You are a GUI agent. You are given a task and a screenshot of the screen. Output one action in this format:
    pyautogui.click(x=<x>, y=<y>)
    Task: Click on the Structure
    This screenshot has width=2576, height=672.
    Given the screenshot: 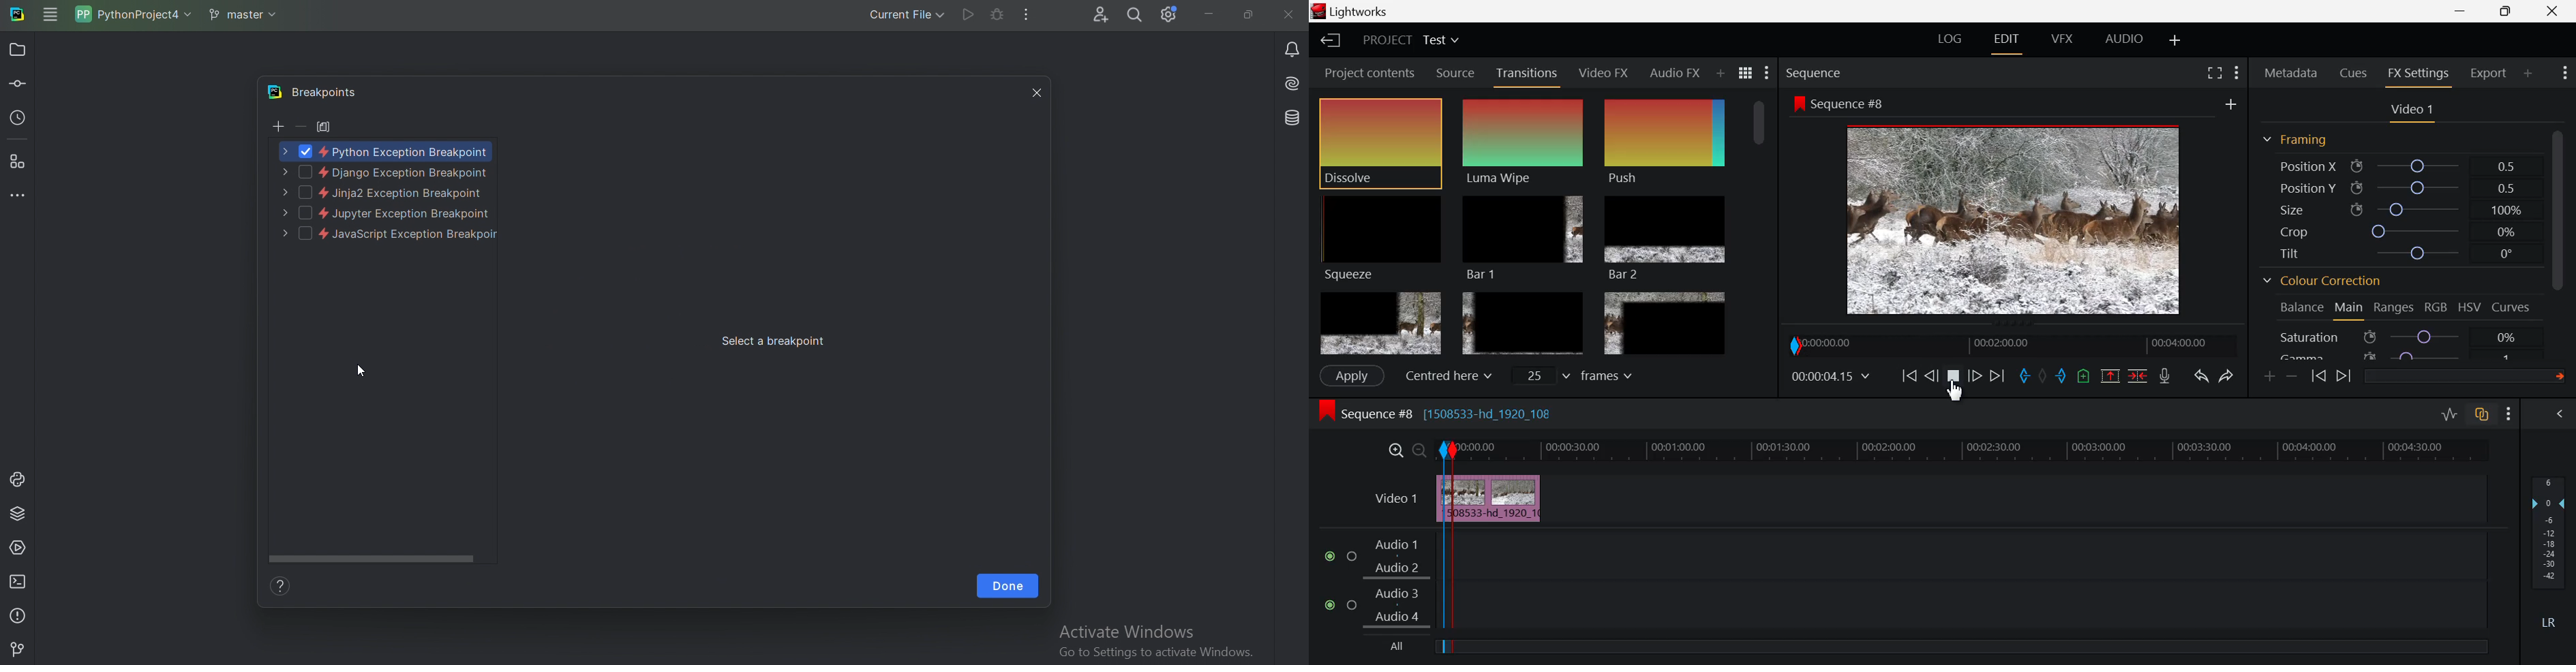 What is the action you would take?
    pyautogui.click(x=19, y=163)
    